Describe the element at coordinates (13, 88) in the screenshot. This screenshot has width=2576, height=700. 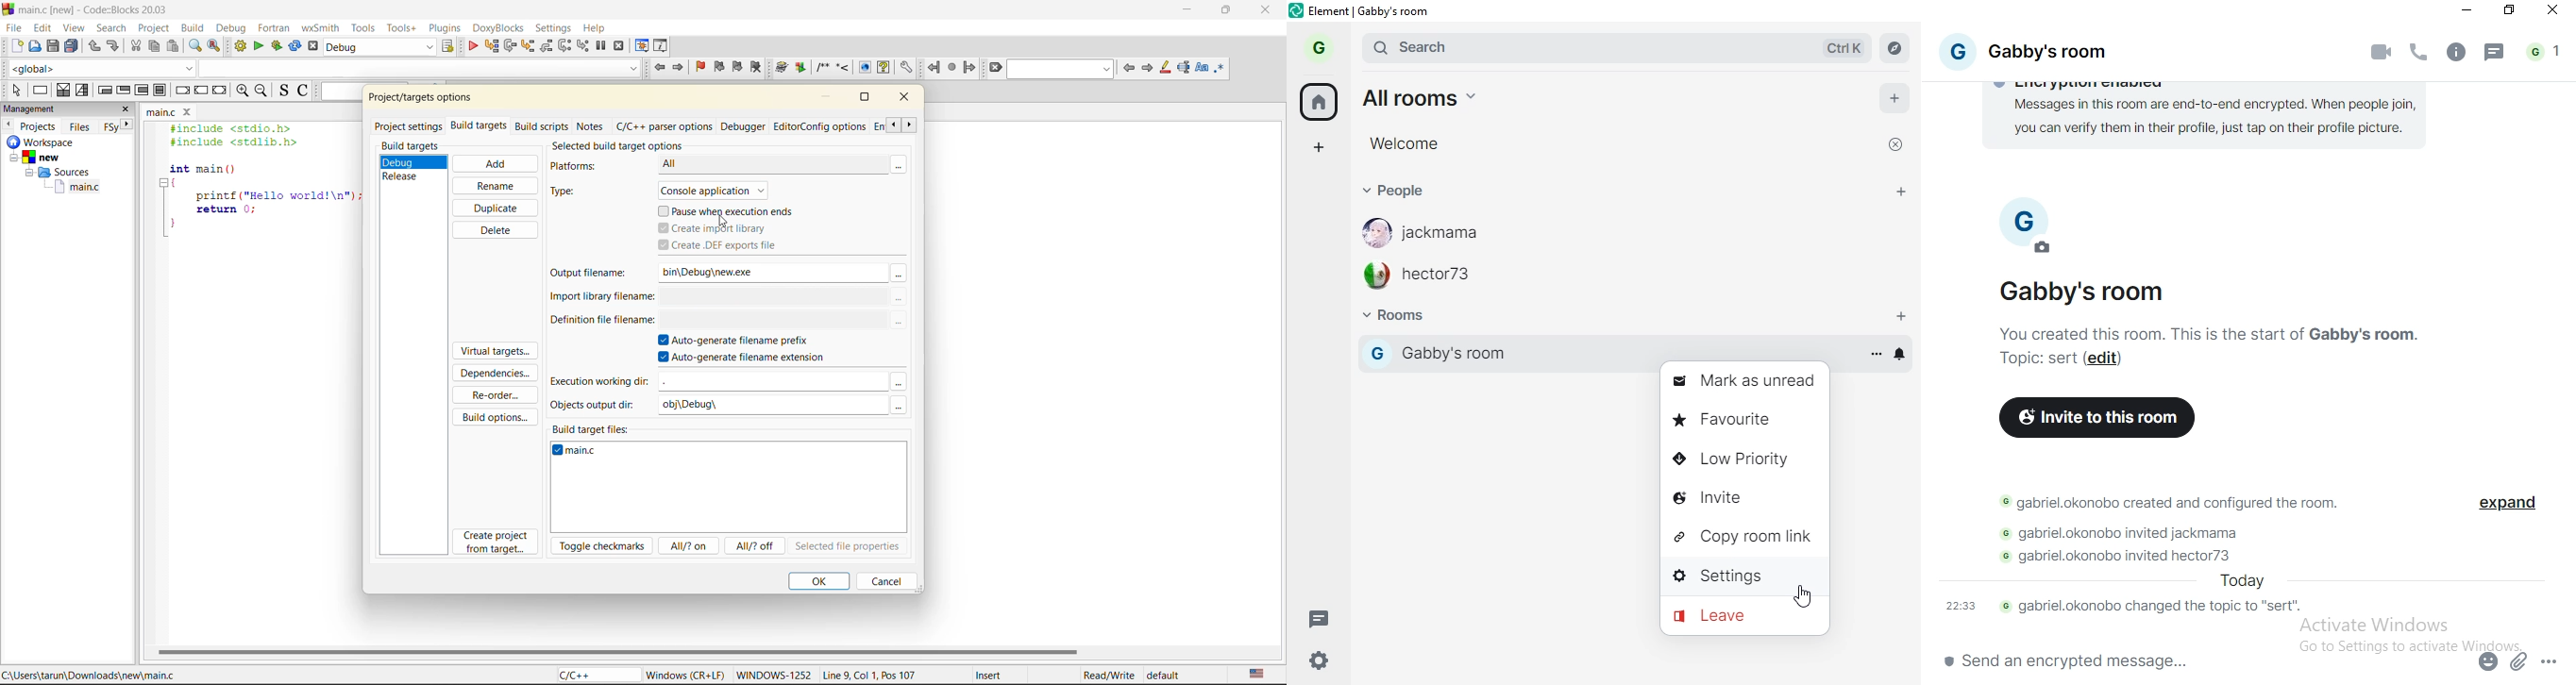
I see `select` at that location.